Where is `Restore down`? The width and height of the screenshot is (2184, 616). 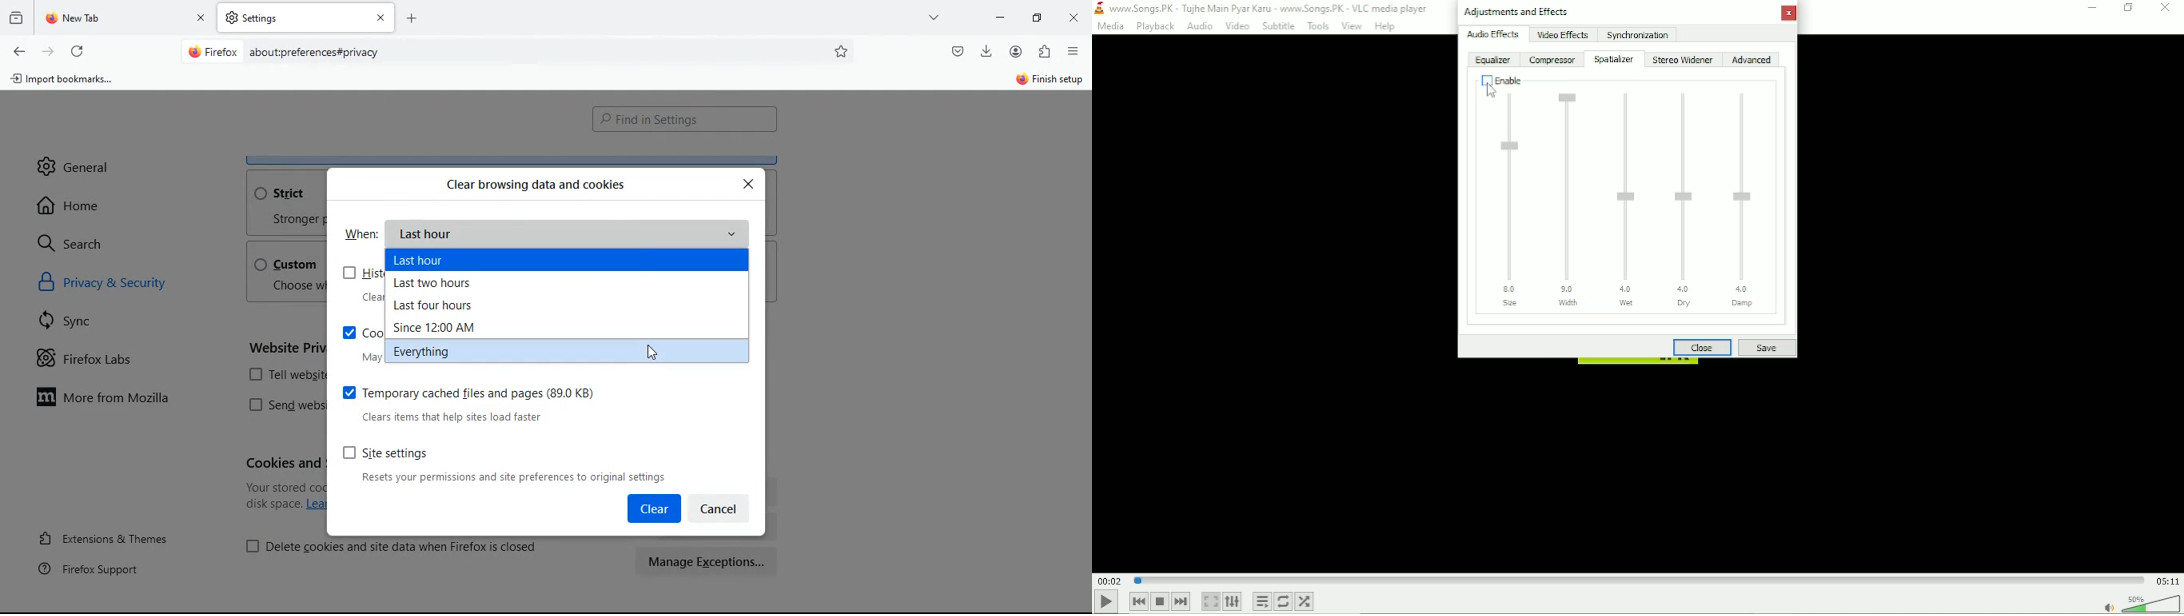 Restore down is located at coordinates (2128, 8).